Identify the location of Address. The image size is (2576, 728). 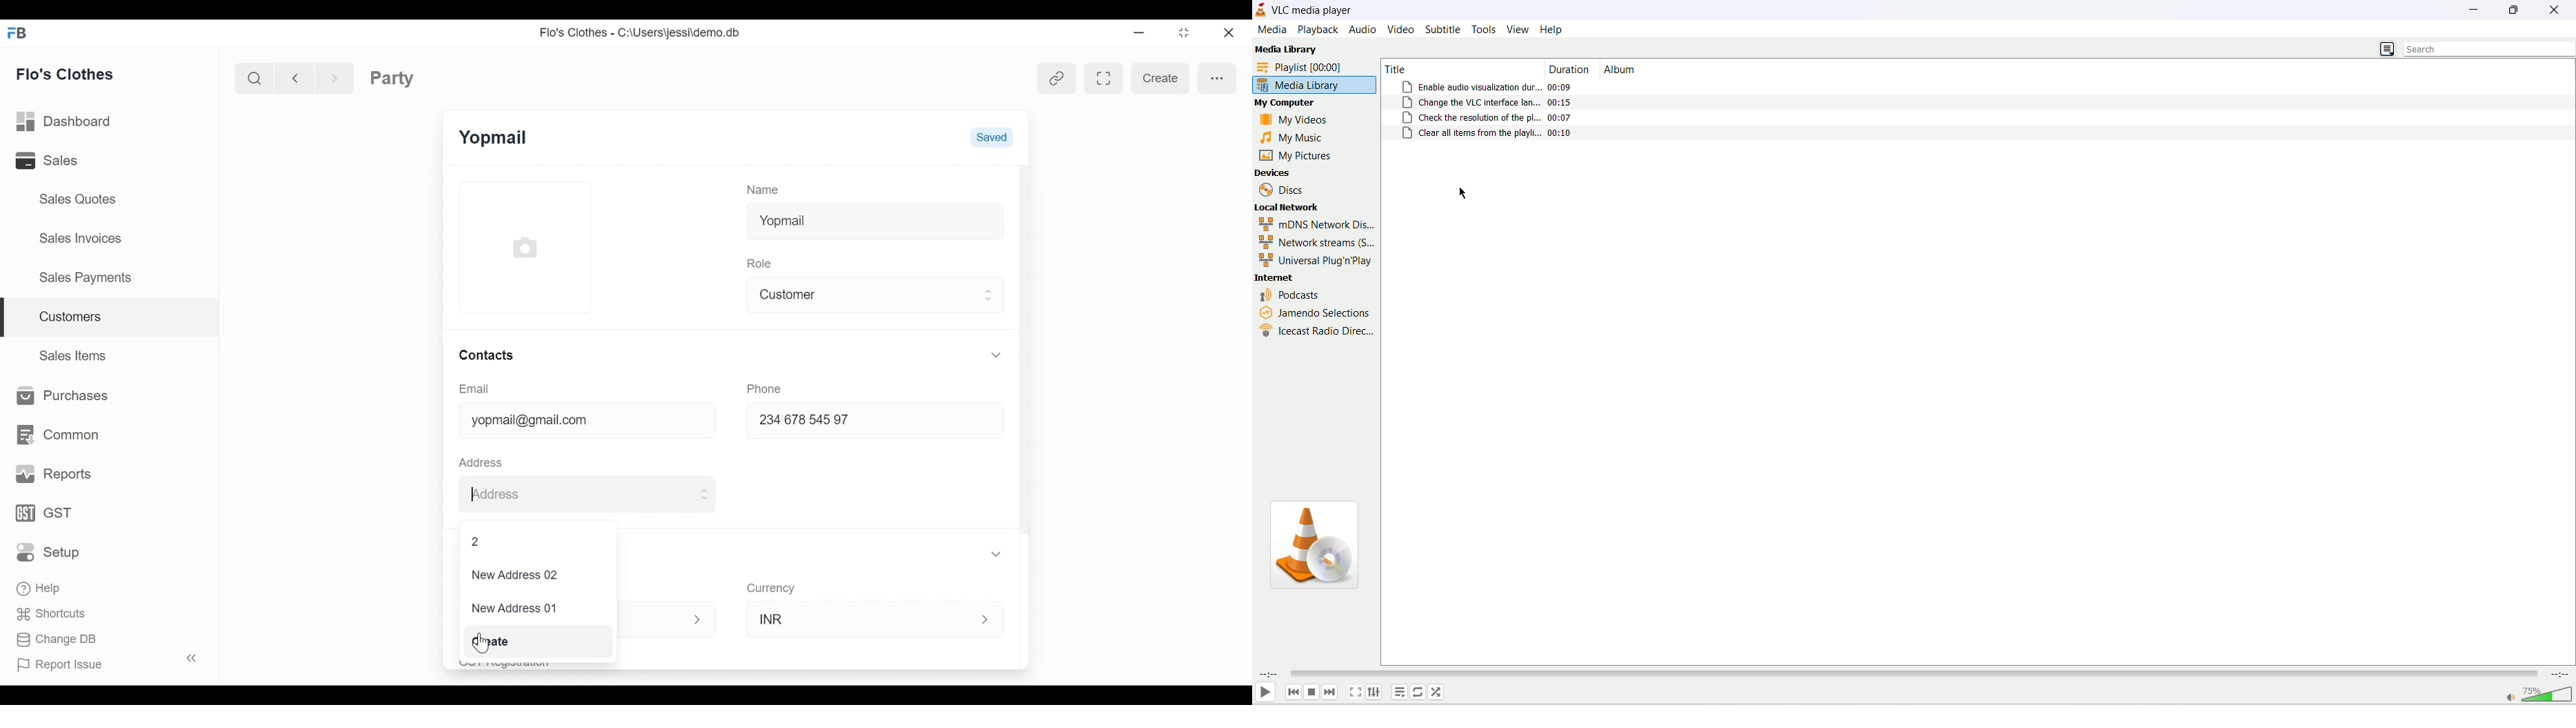
(575, 492).